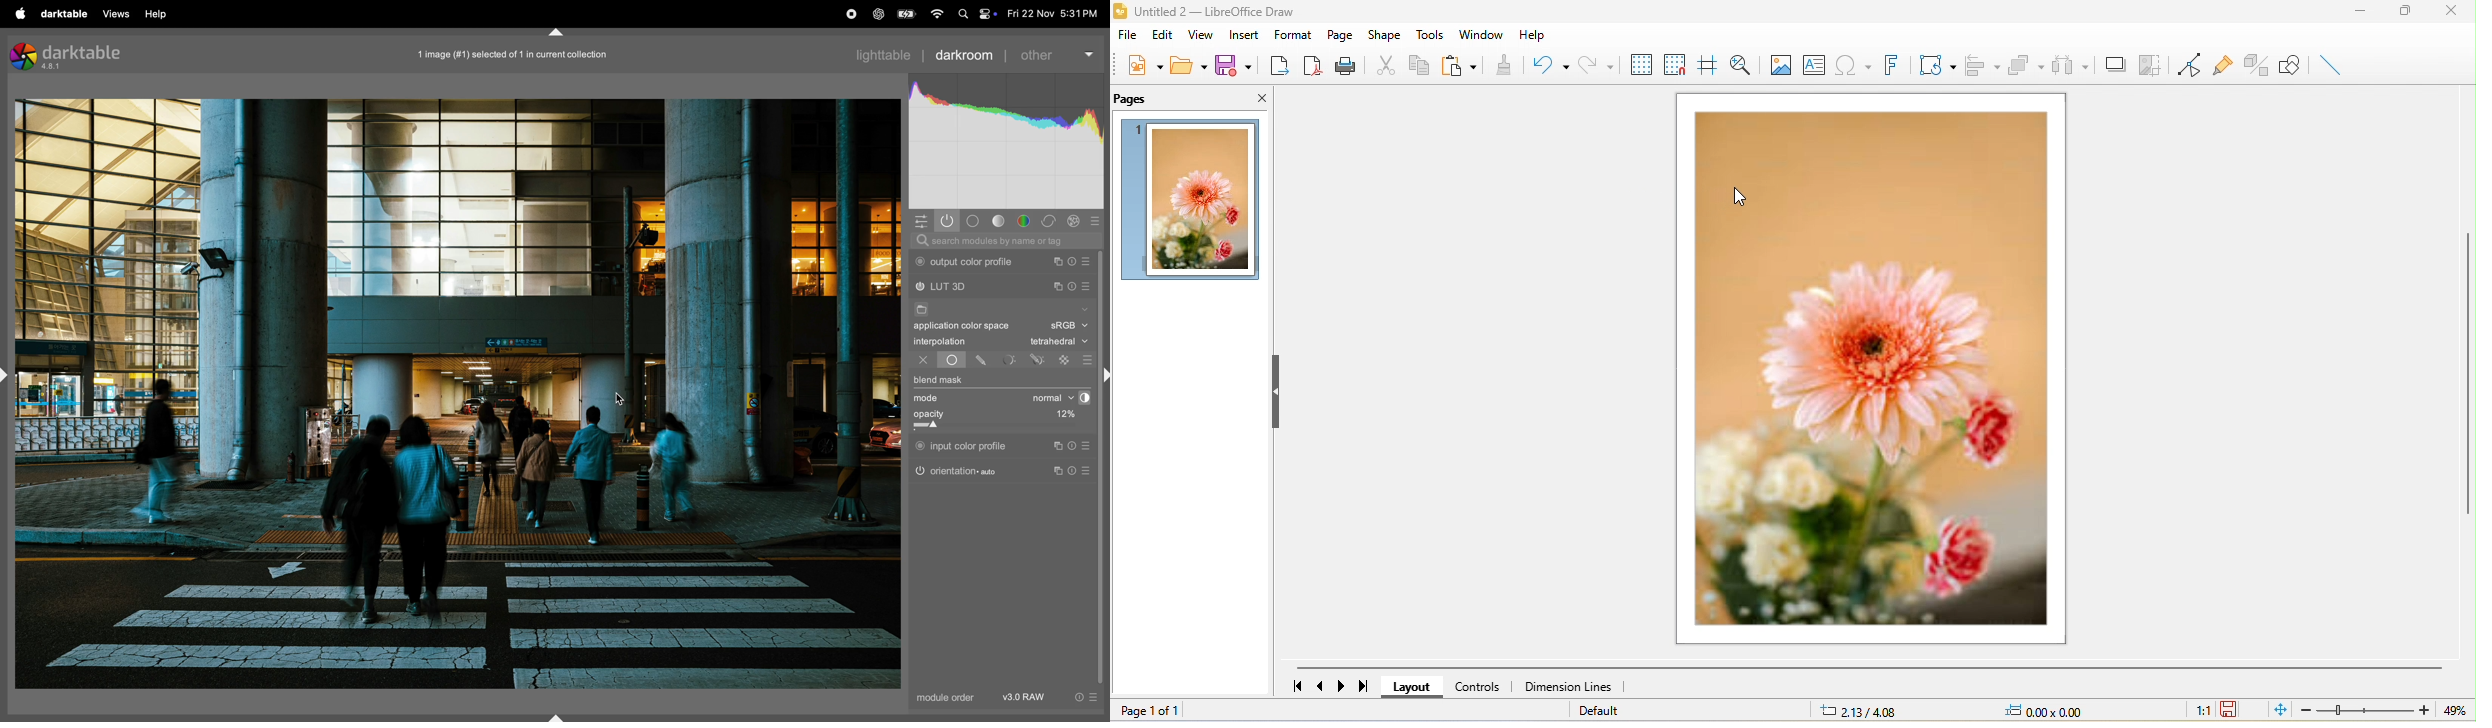 This screenshot has height=728, width=2492. I want to click on maximize, so click(2415, 13).